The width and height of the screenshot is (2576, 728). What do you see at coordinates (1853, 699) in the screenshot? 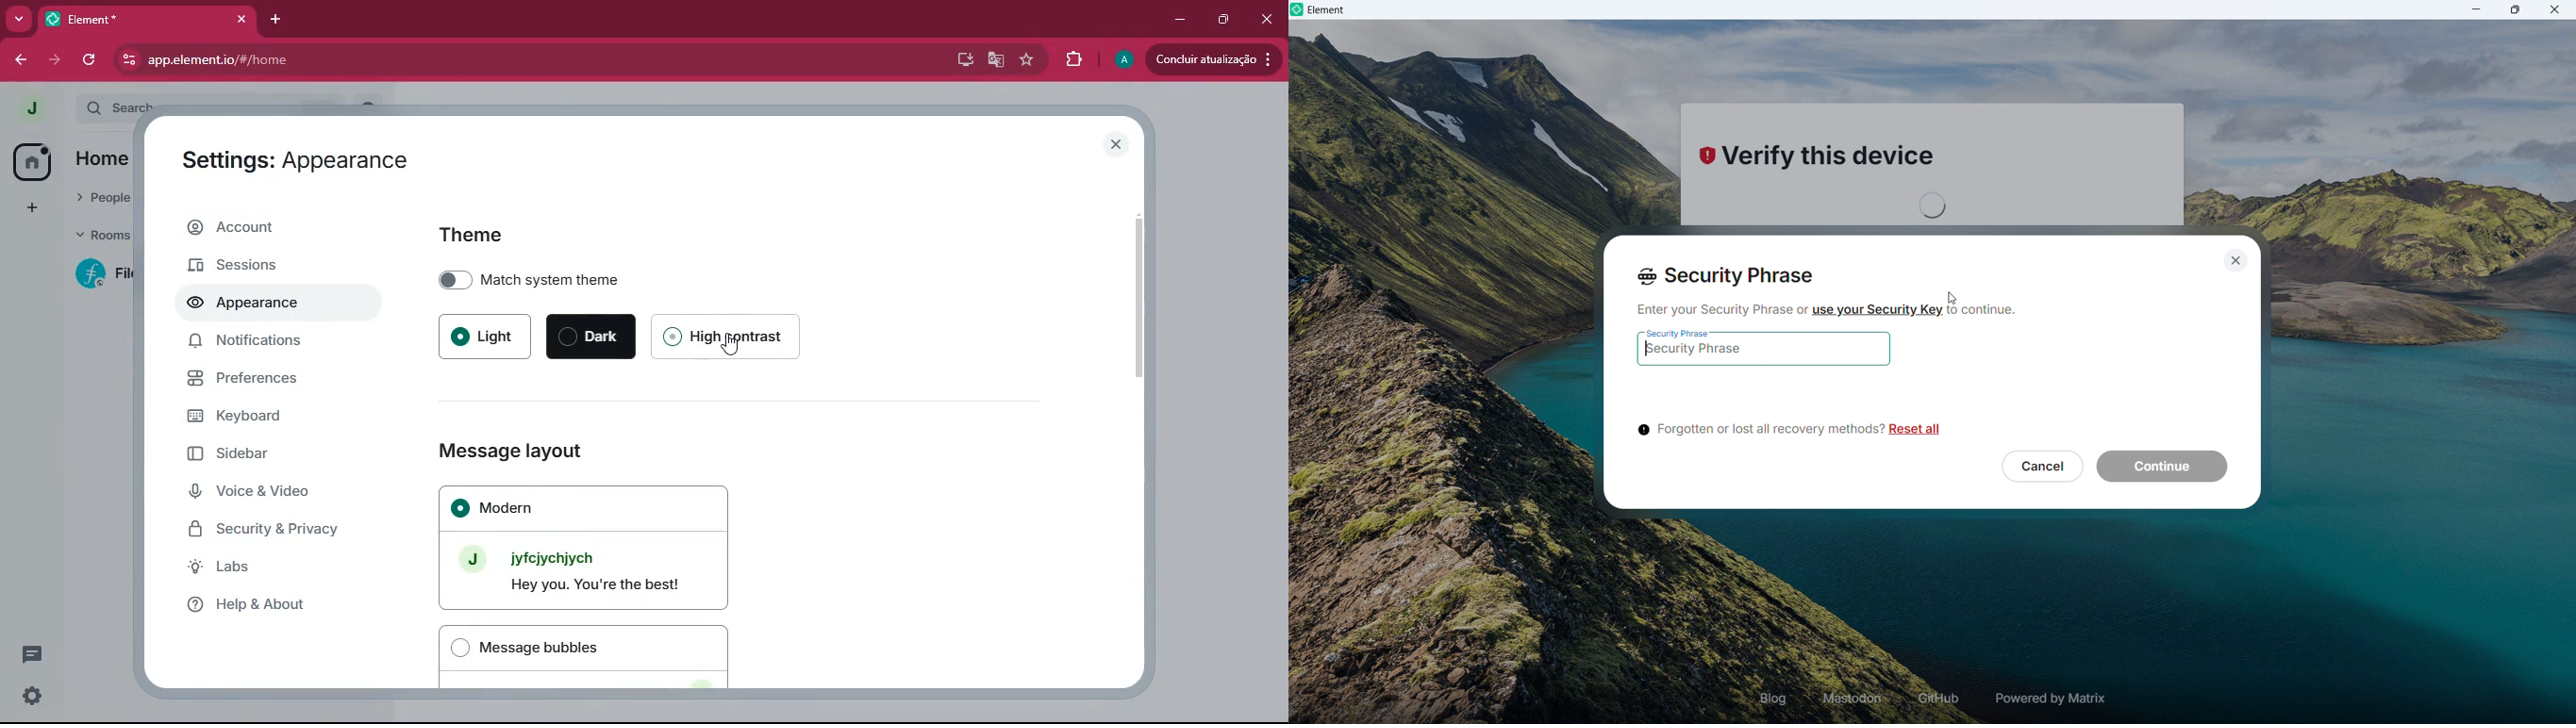
I see `Mastodon ` at bounding box center [1853, 699].